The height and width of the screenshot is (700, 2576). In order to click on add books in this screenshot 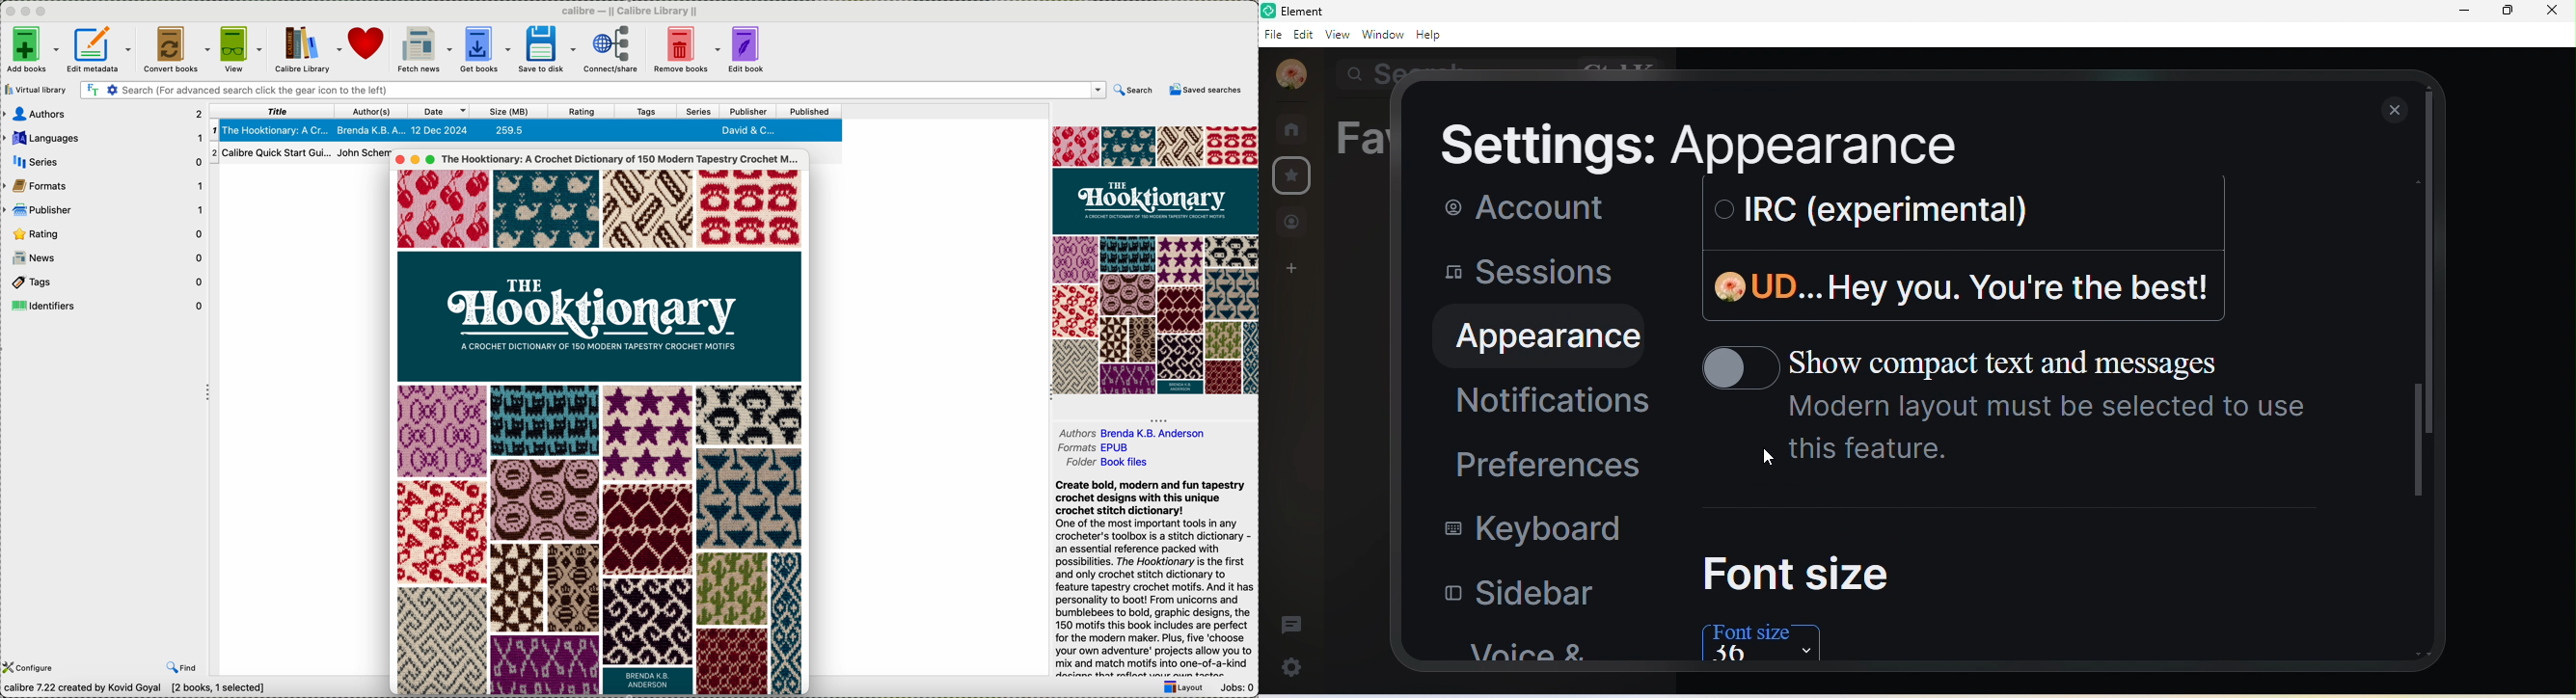, I will do `click(32, 49)`.